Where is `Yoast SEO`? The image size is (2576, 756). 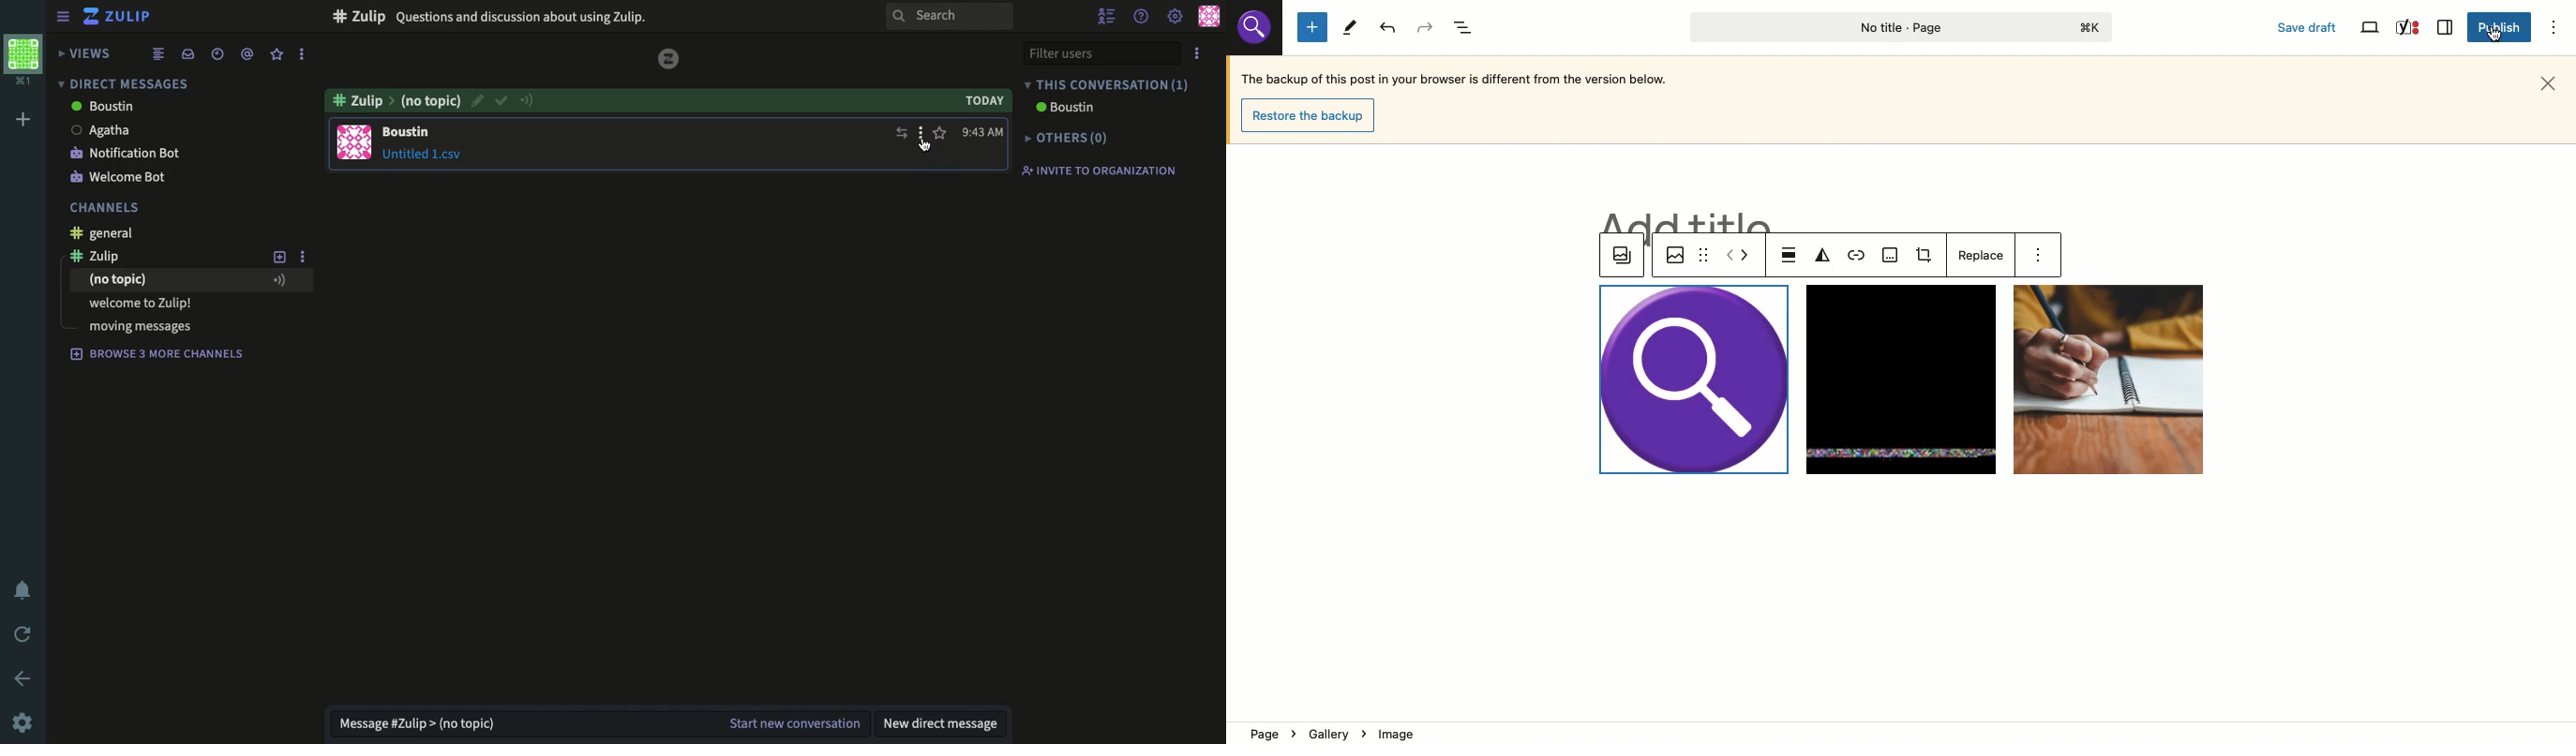 Yoast SEO is located at coordinates (2408, 28).